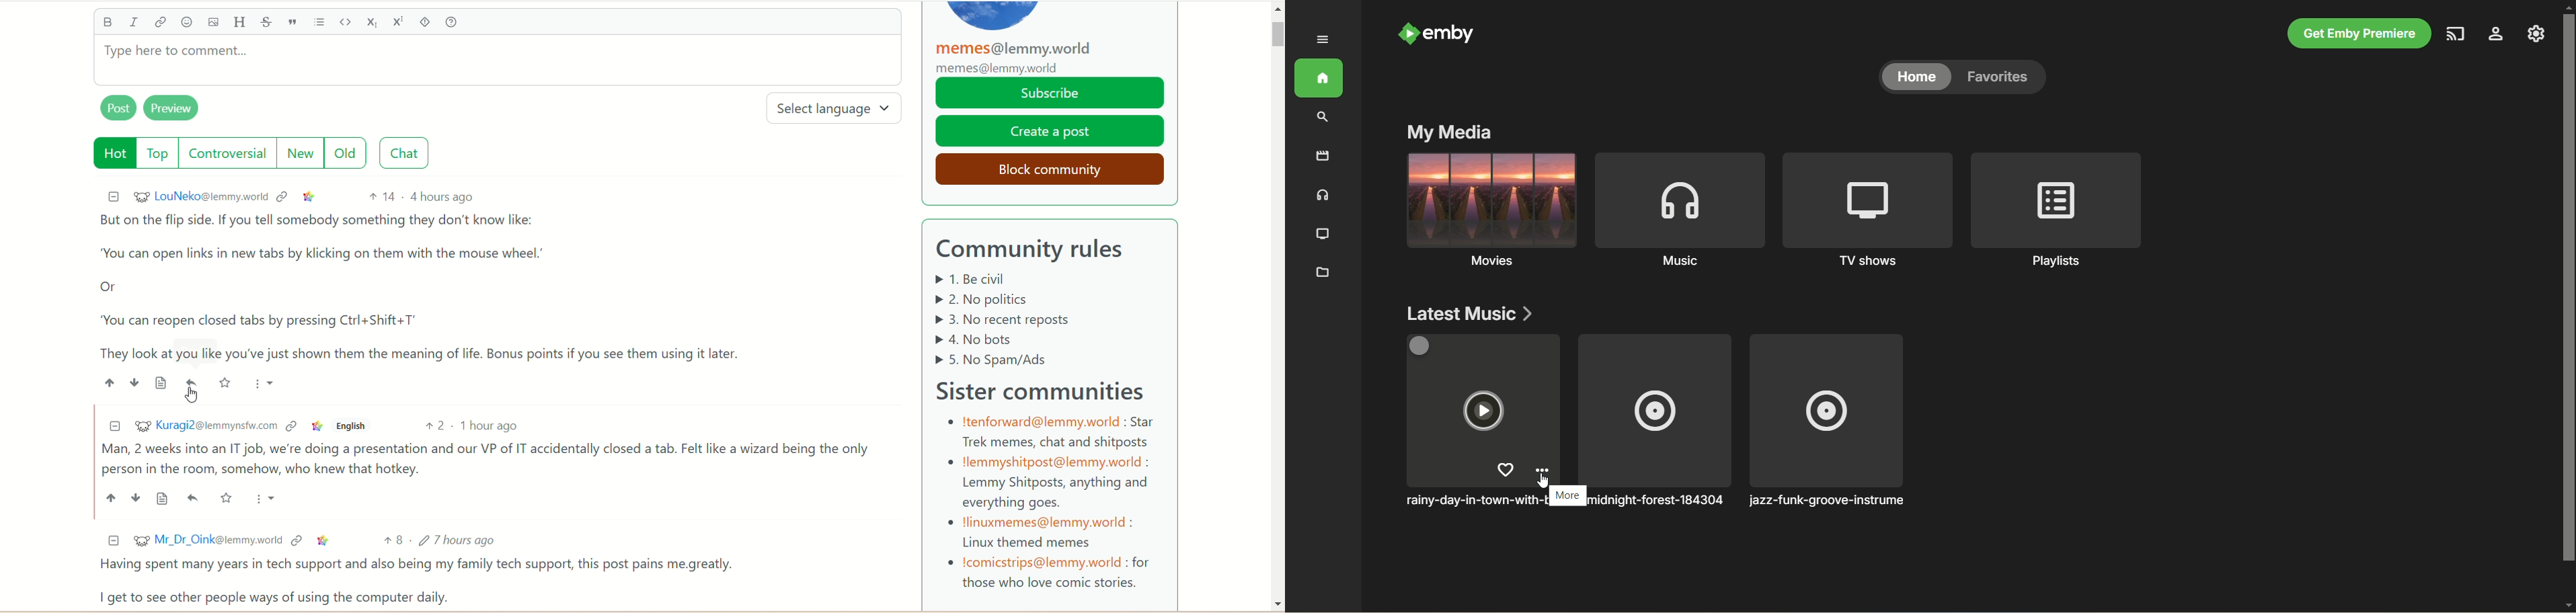 Image resolution: width=2576 pixels, height=616 pixels. I want to click on link, so click(162, 23).